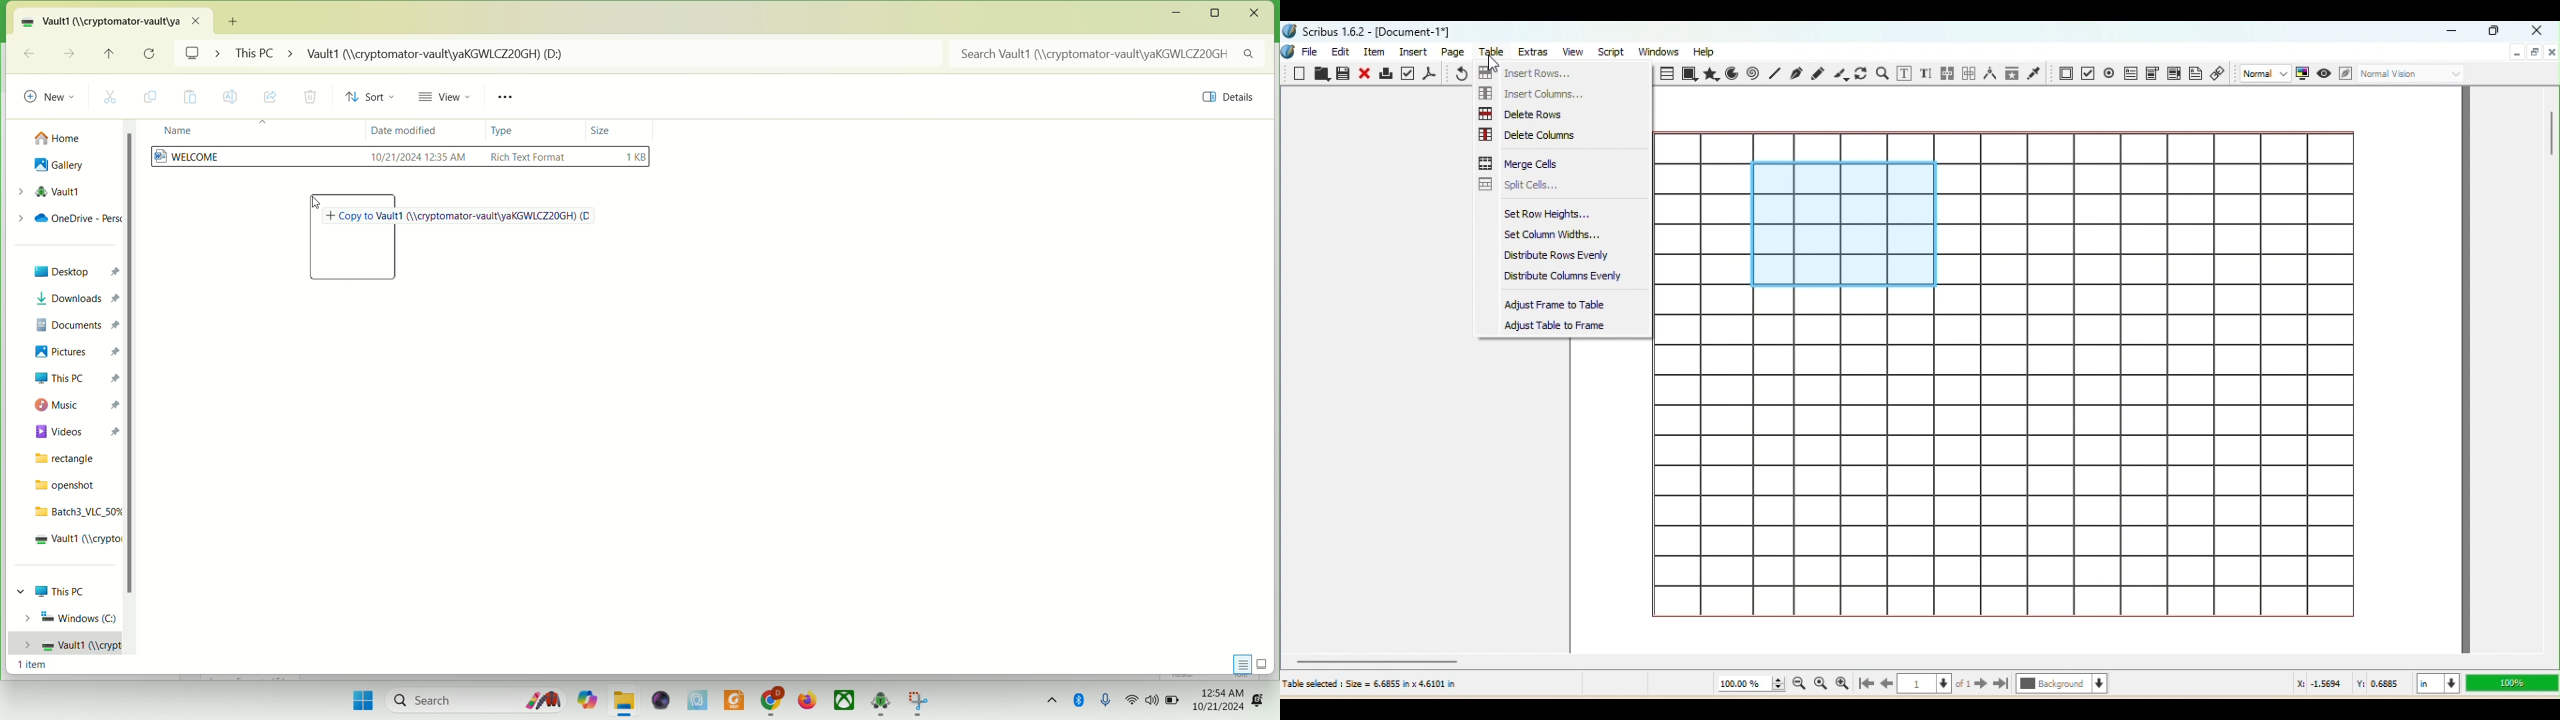 The width and height of the screenshot is (2576, 728). Describe the element at coordinates (1554, 305) in the screenshot. I see `Adjust frame to table` at that location.